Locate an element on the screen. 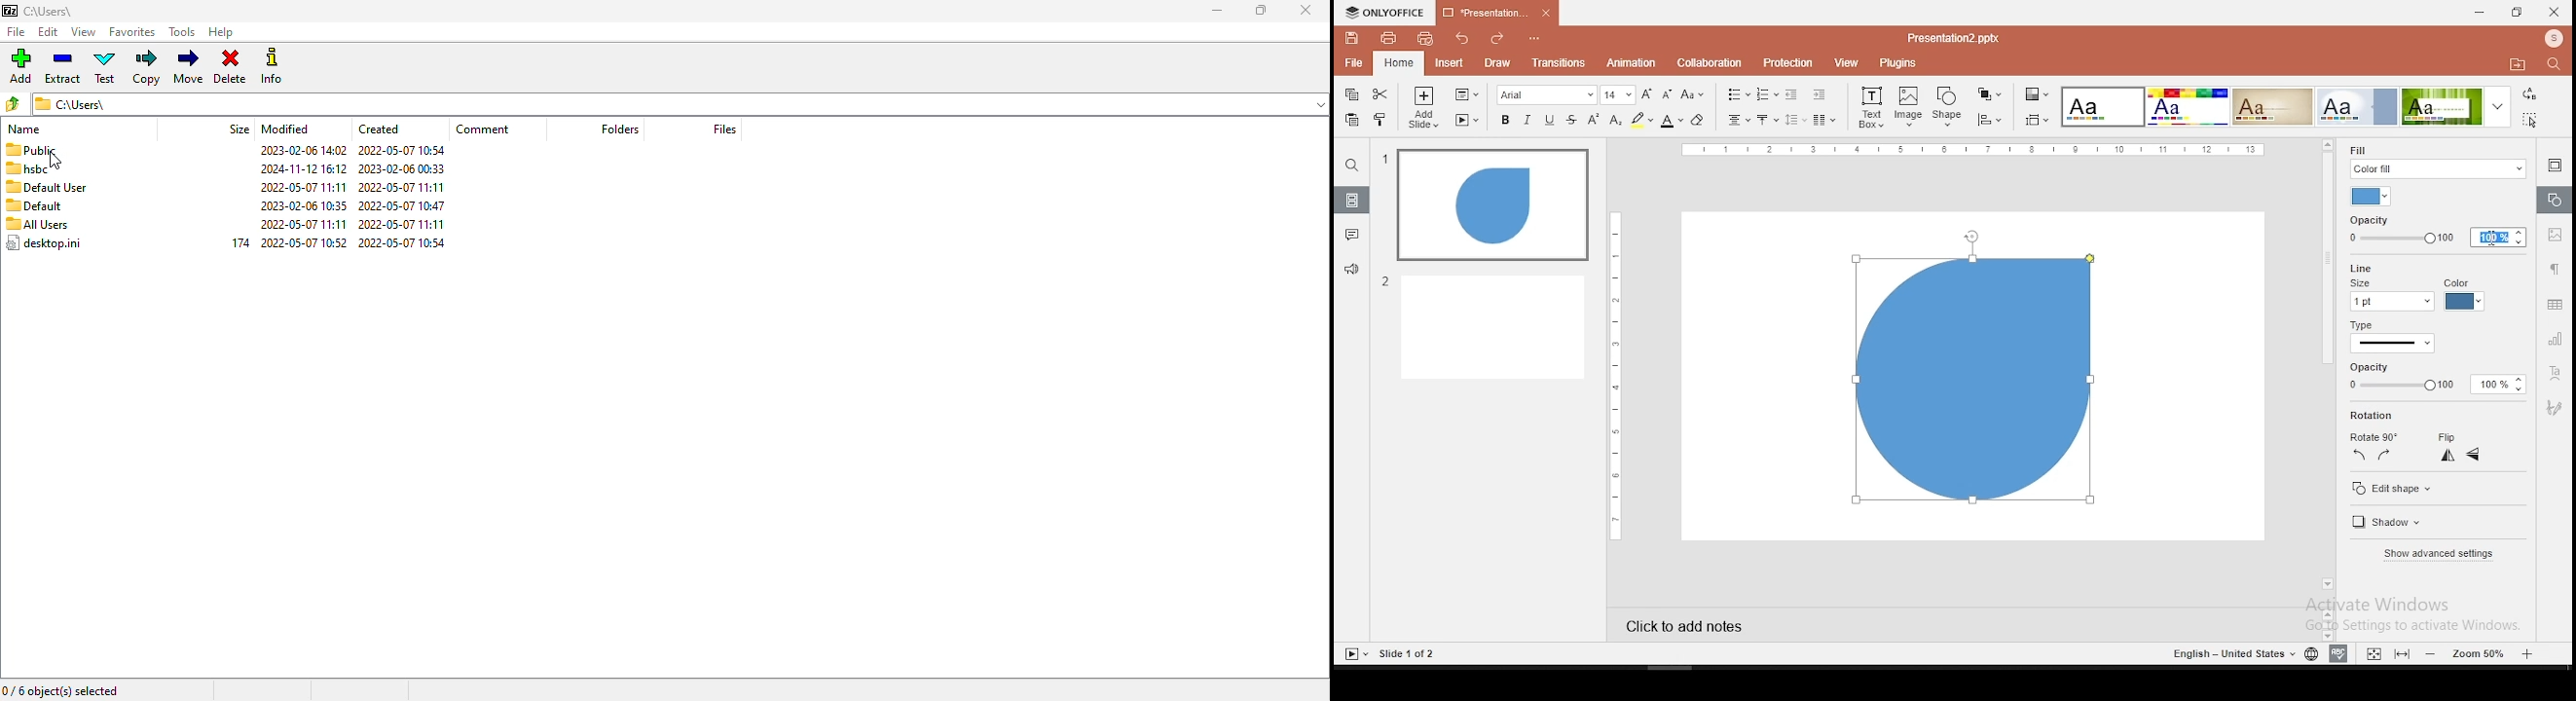 The height and width of the screenshot is (728, 2576). maximize is located at coordinates (1262, 11).